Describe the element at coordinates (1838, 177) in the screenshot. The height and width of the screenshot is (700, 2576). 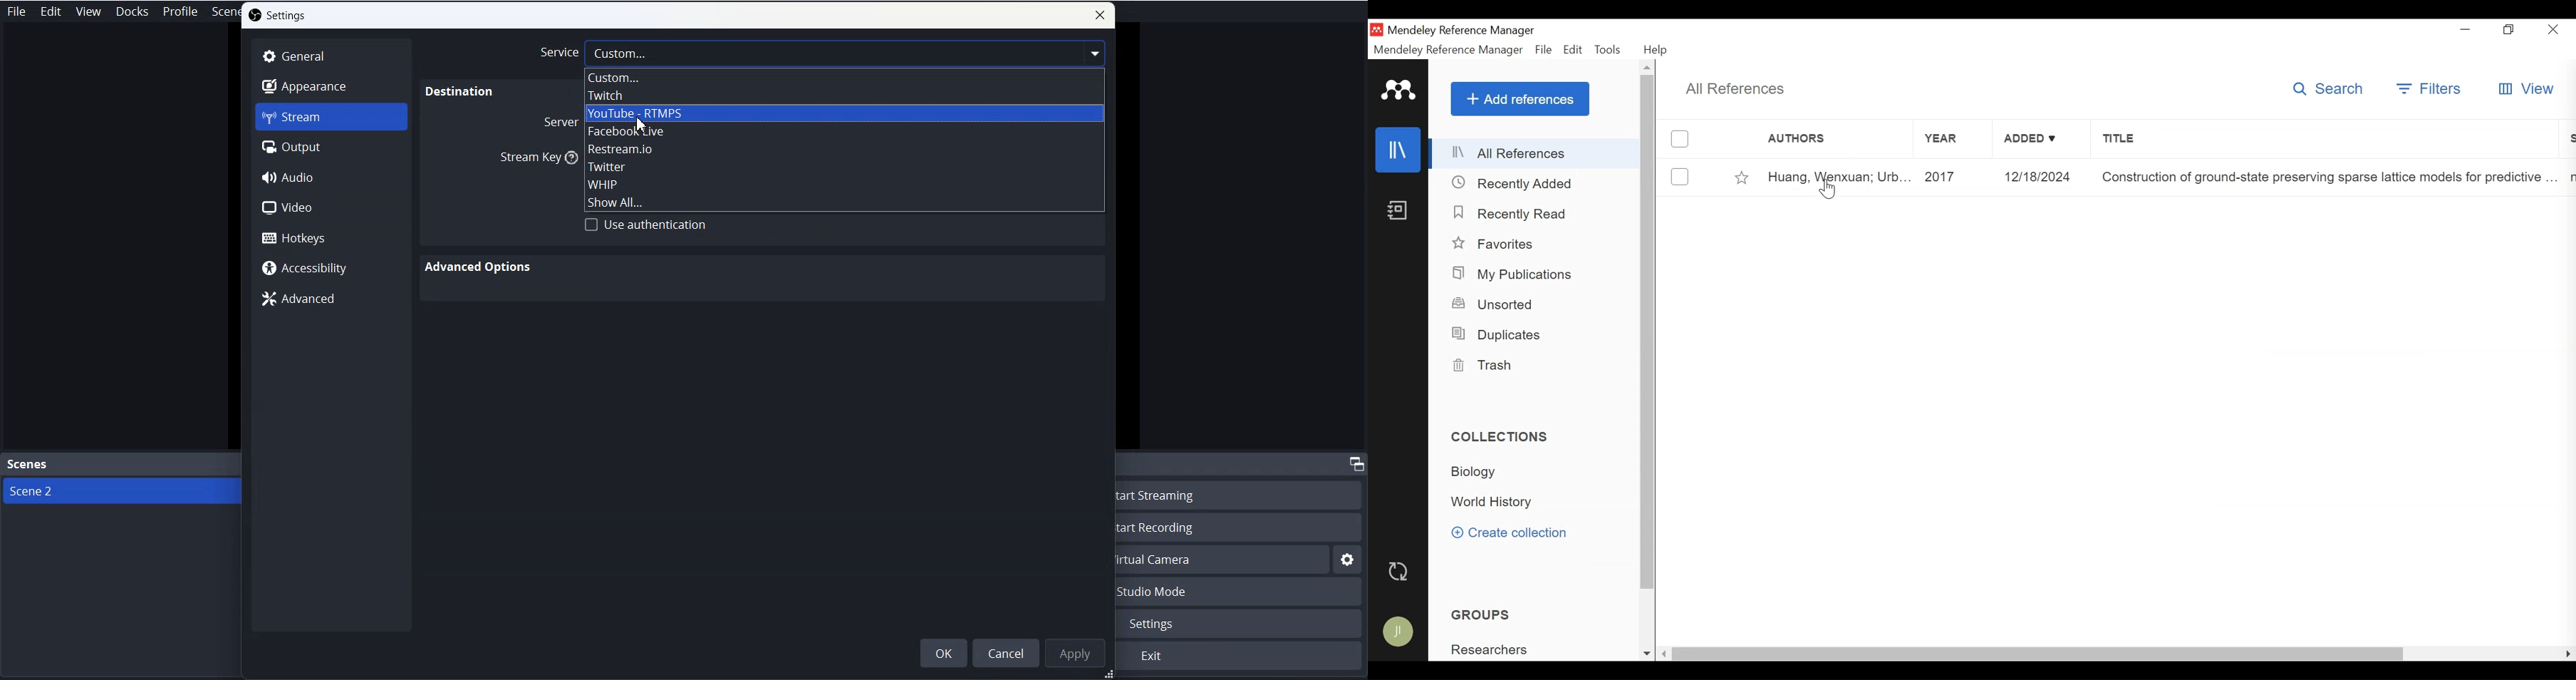
I see `Huang, Wenxuan; Urb...` at that location.